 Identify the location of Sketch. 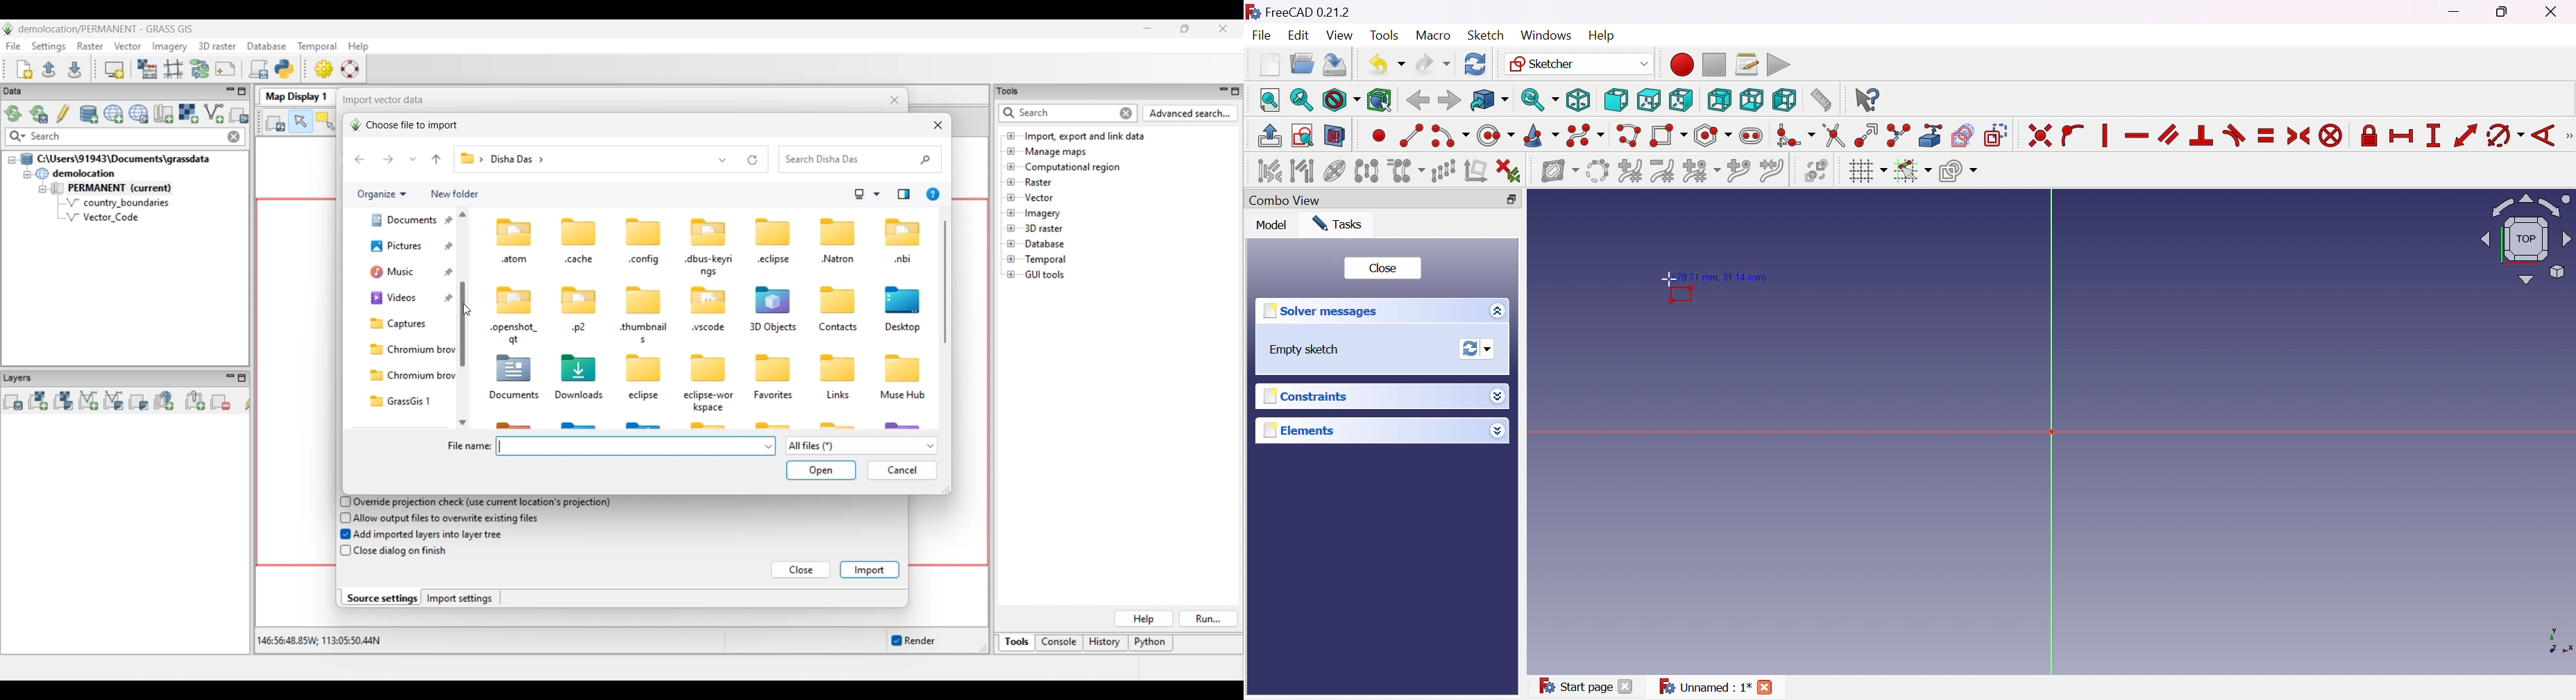
(1486, 35).